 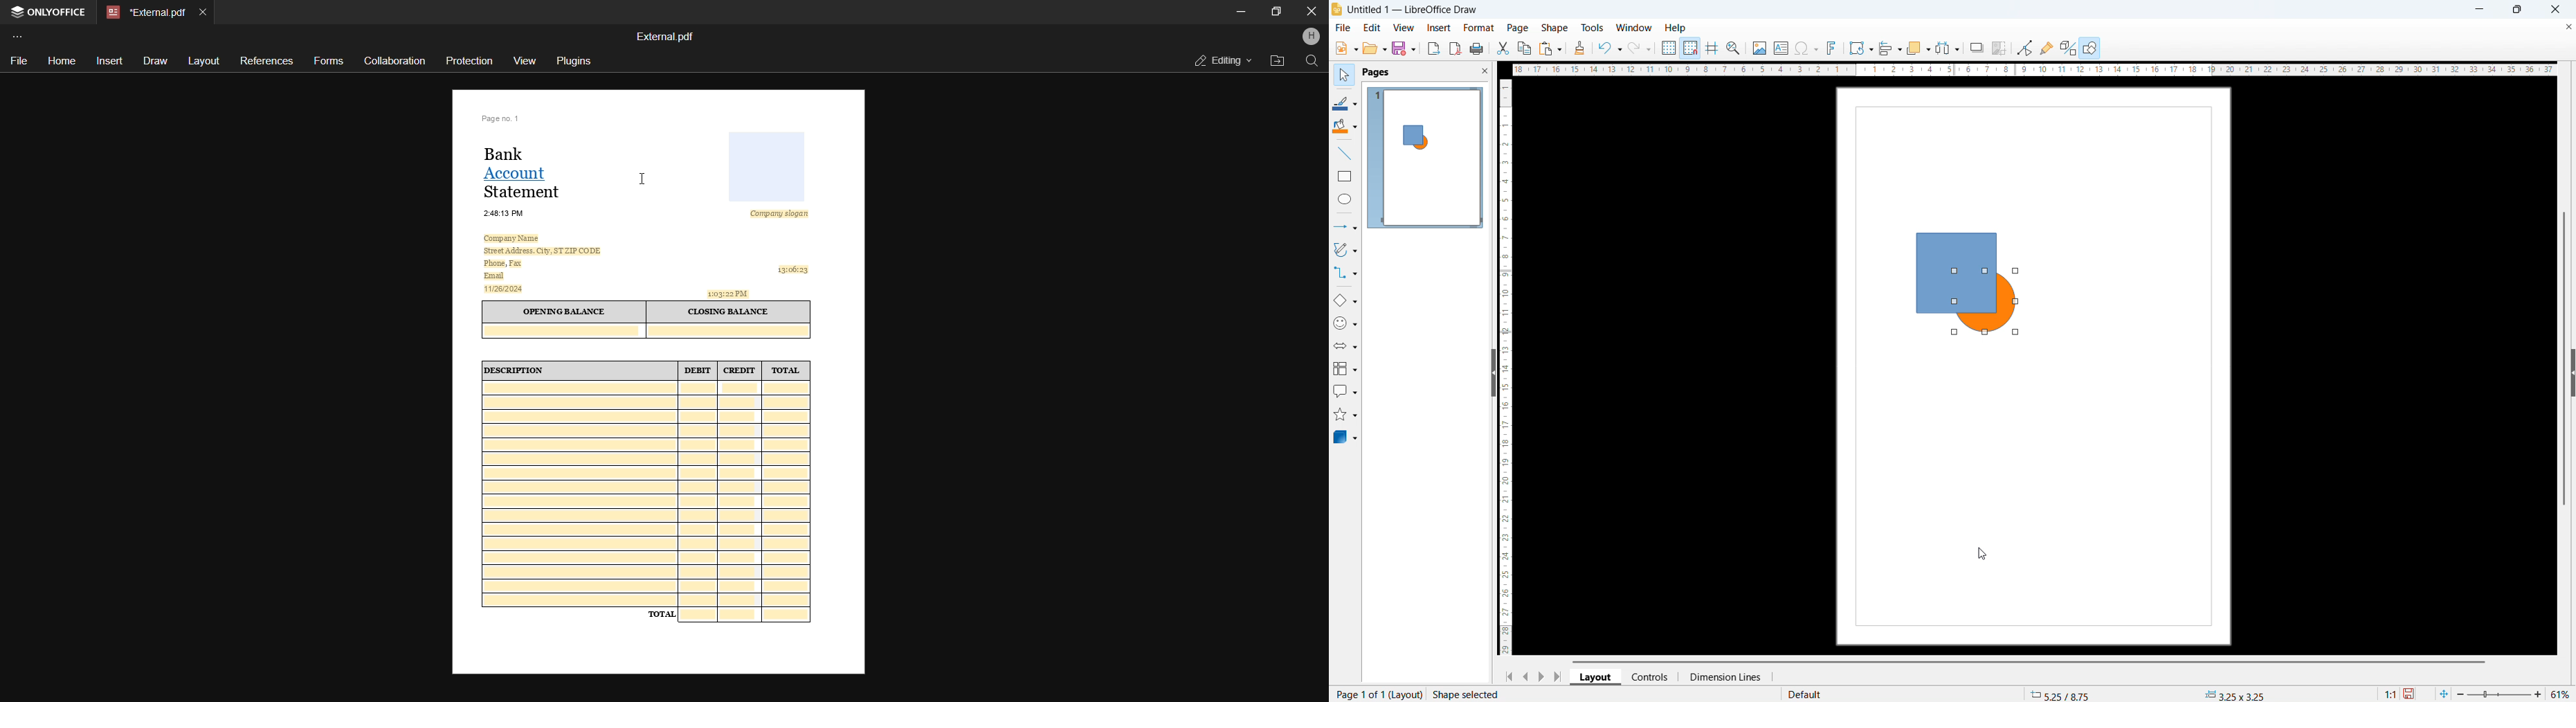 What do you see at coordinates (1345, 369) in the screenshot?
I see `Flow chart ` at bounding box center [1345, 369].